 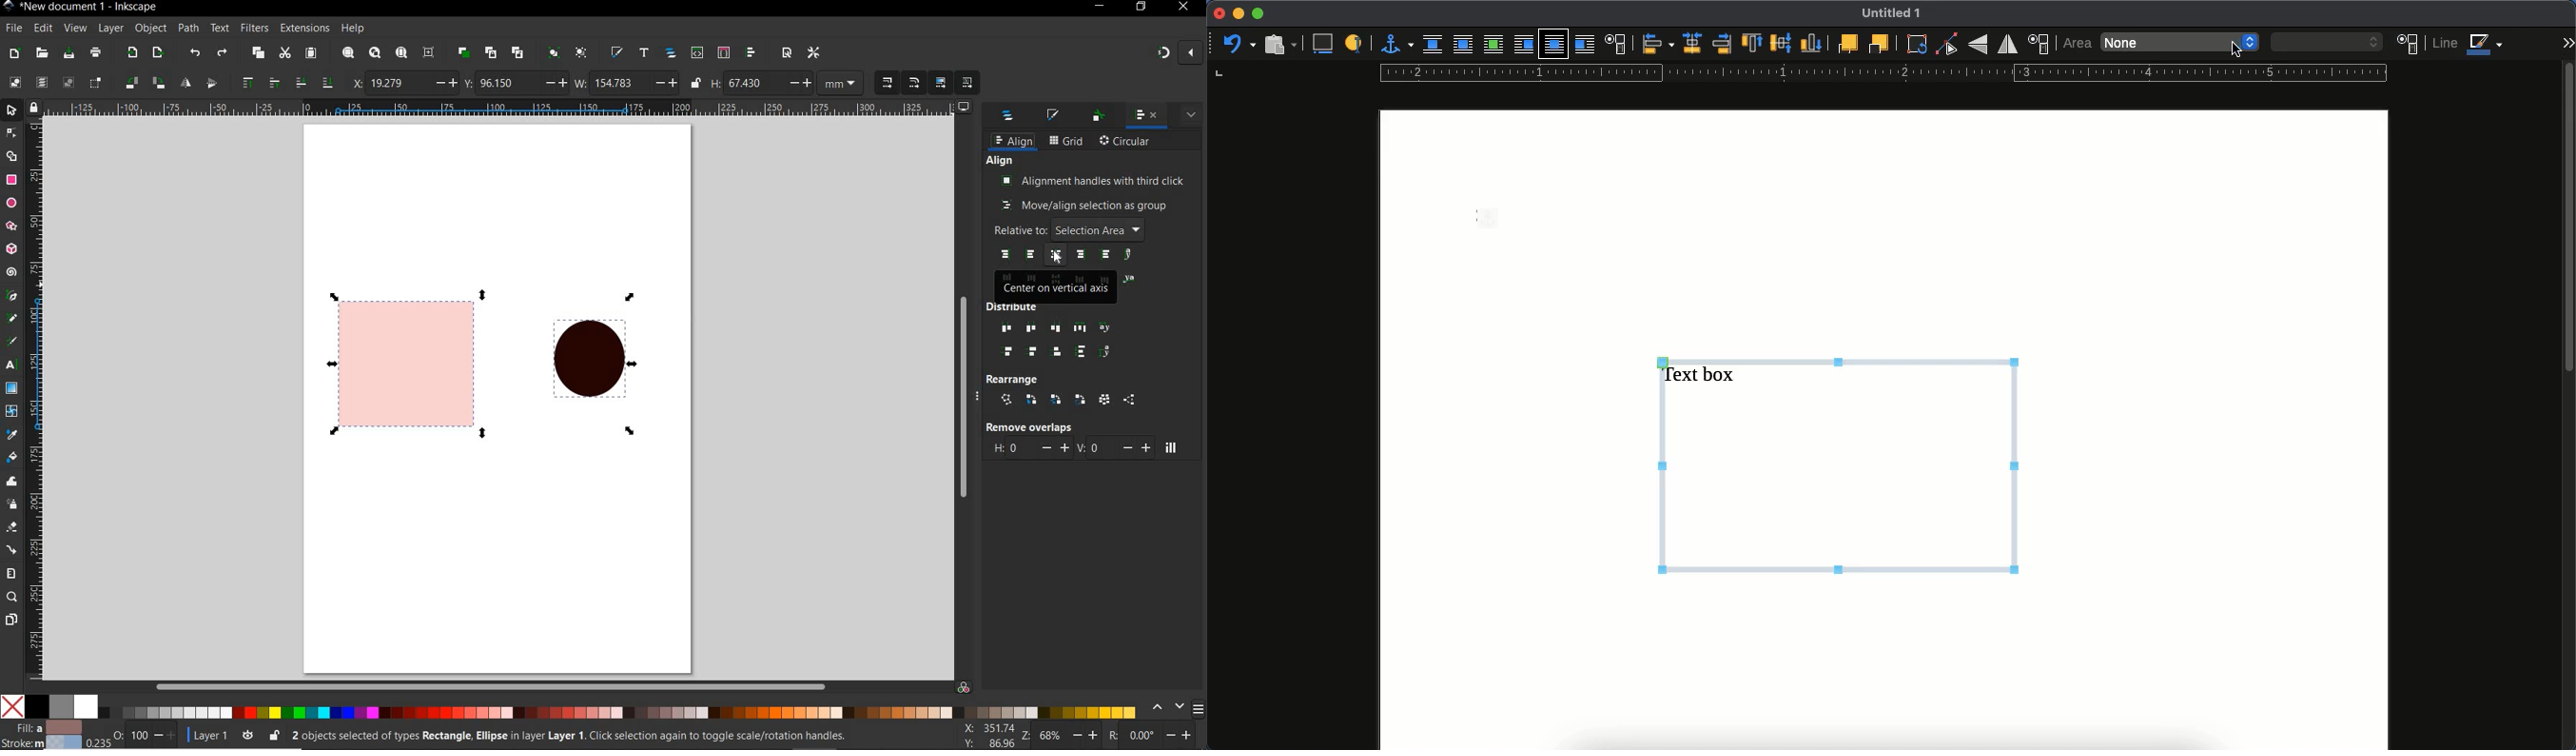 What do you see at coordinates (1434, 45) in the screenshot?
I see `none` at bounding box center [1434, 45].